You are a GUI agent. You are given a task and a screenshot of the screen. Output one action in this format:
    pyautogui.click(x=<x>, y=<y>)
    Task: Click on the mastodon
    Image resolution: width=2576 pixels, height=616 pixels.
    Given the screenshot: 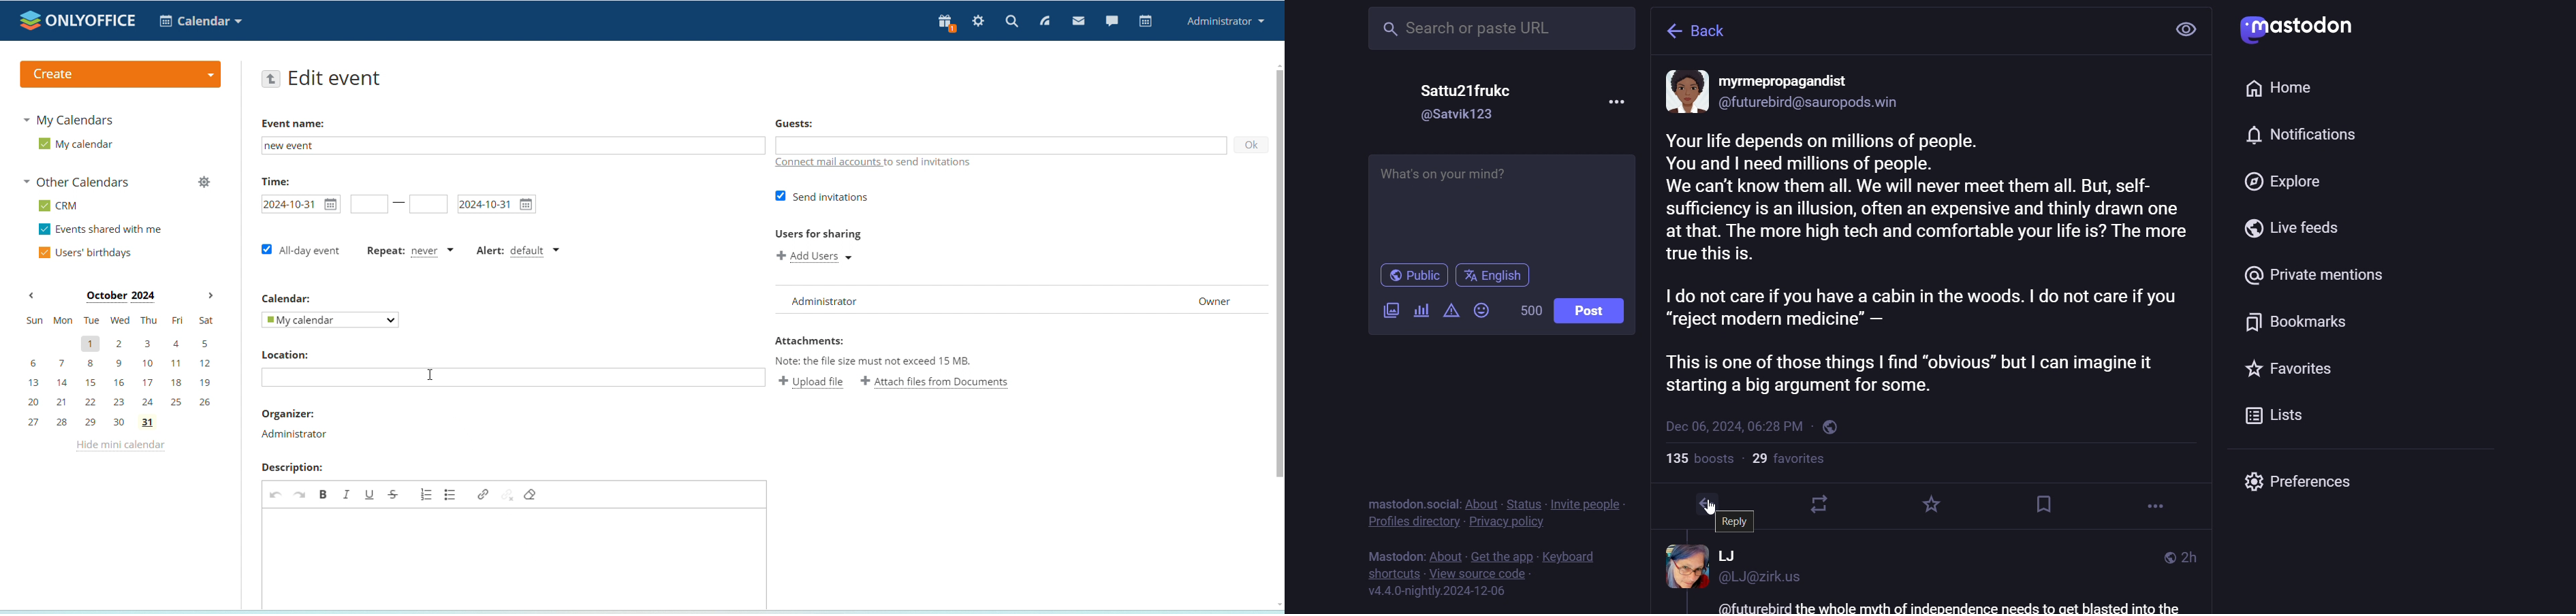 What is the action you would take?
    pyautogui.click(x=2299, y=28)
    